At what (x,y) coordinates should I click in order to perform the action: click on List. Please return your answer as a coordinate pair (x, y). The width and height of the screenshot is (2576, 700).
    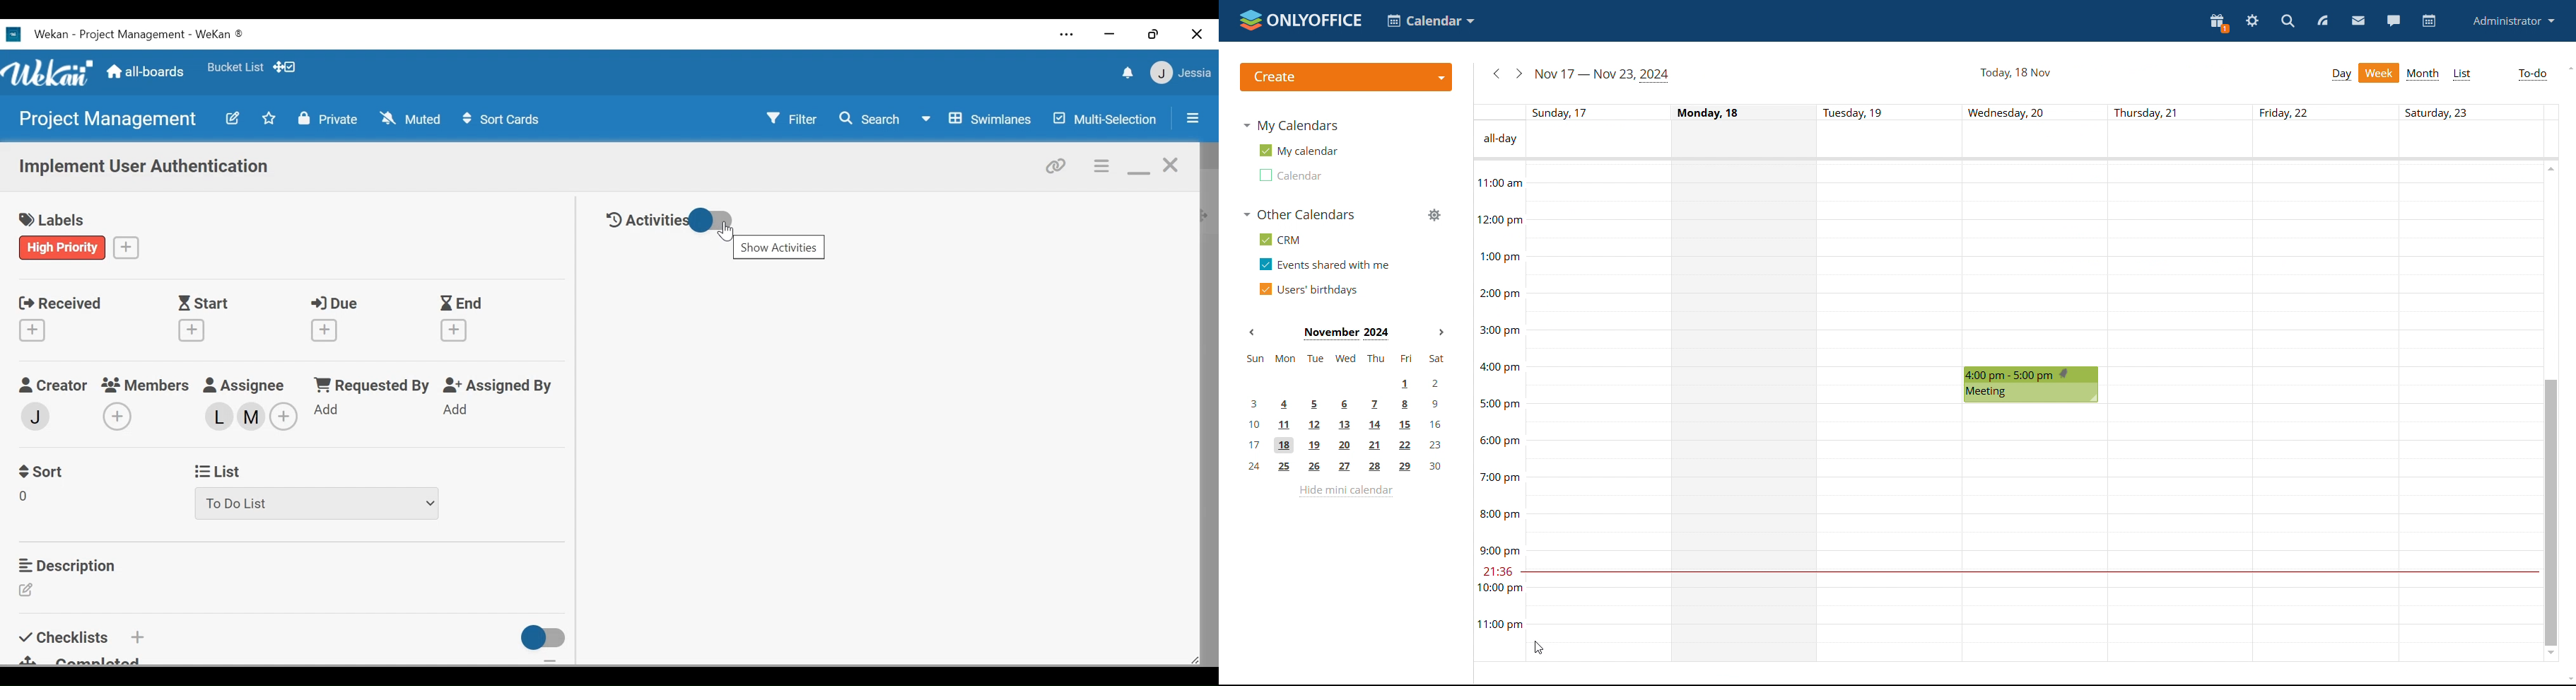
    Looking at the image, I should click on (222, 471).